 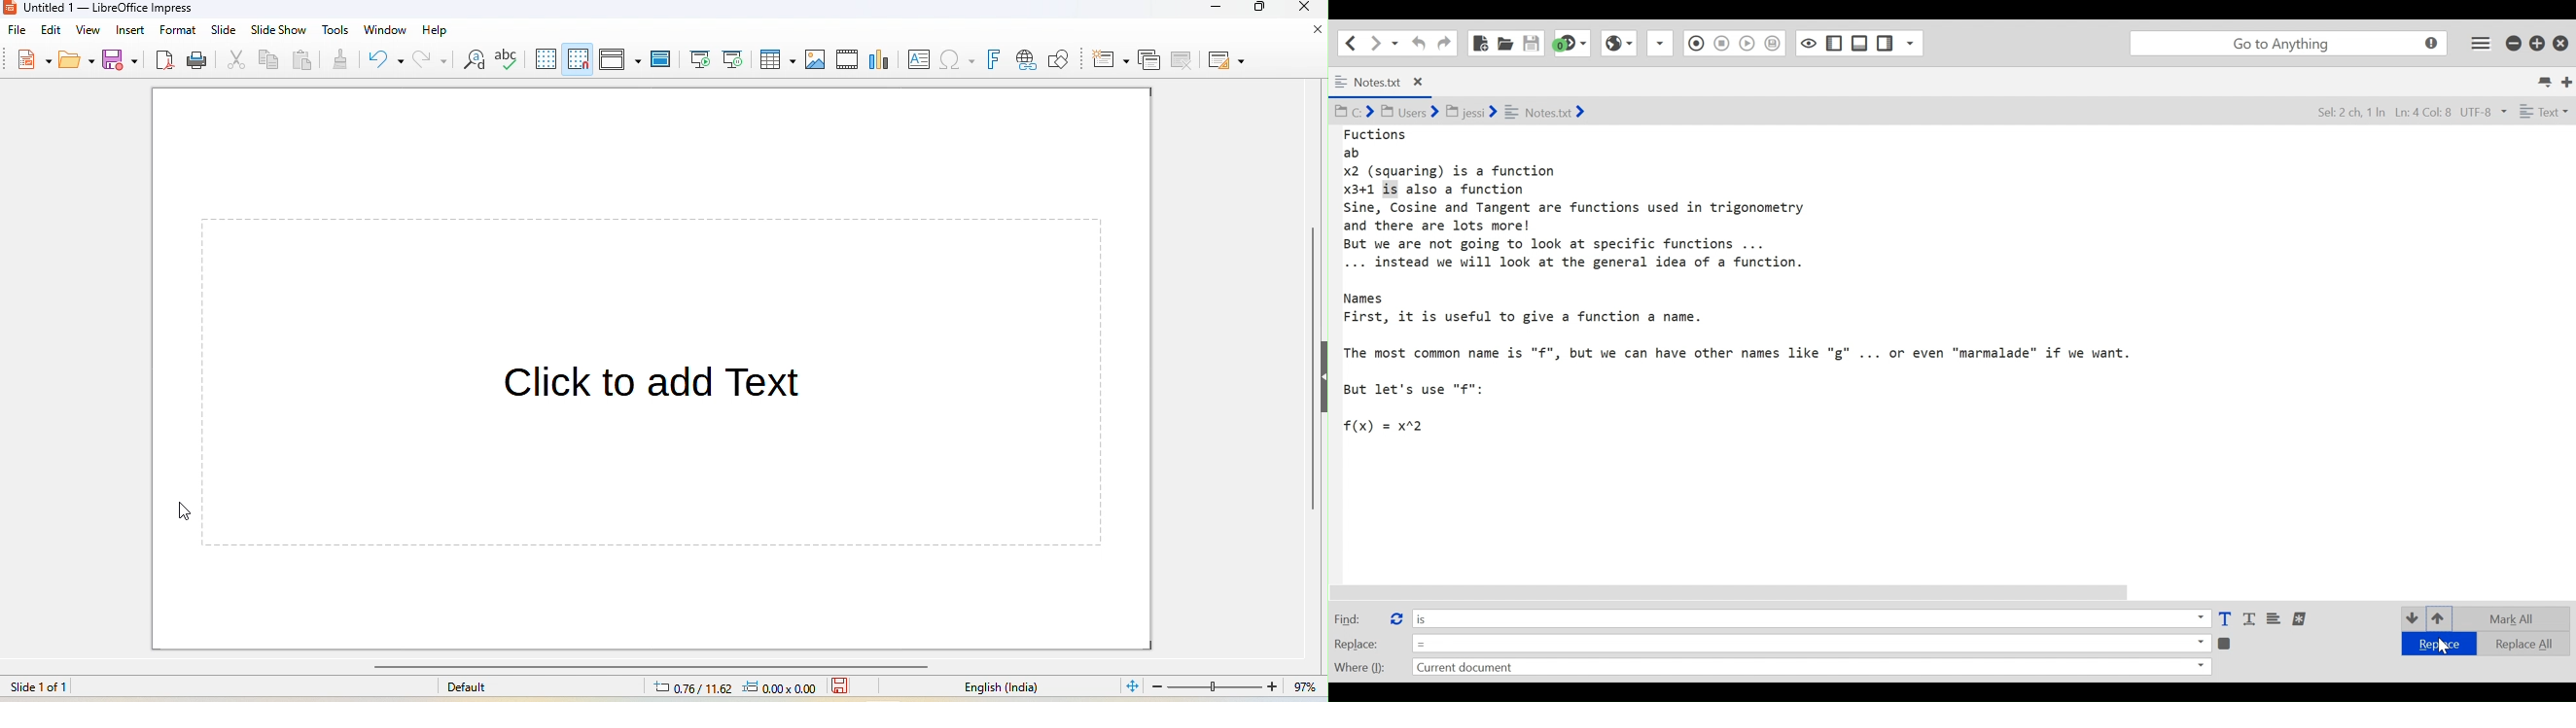 I want to click on Close, so click(x=2563, y=40).